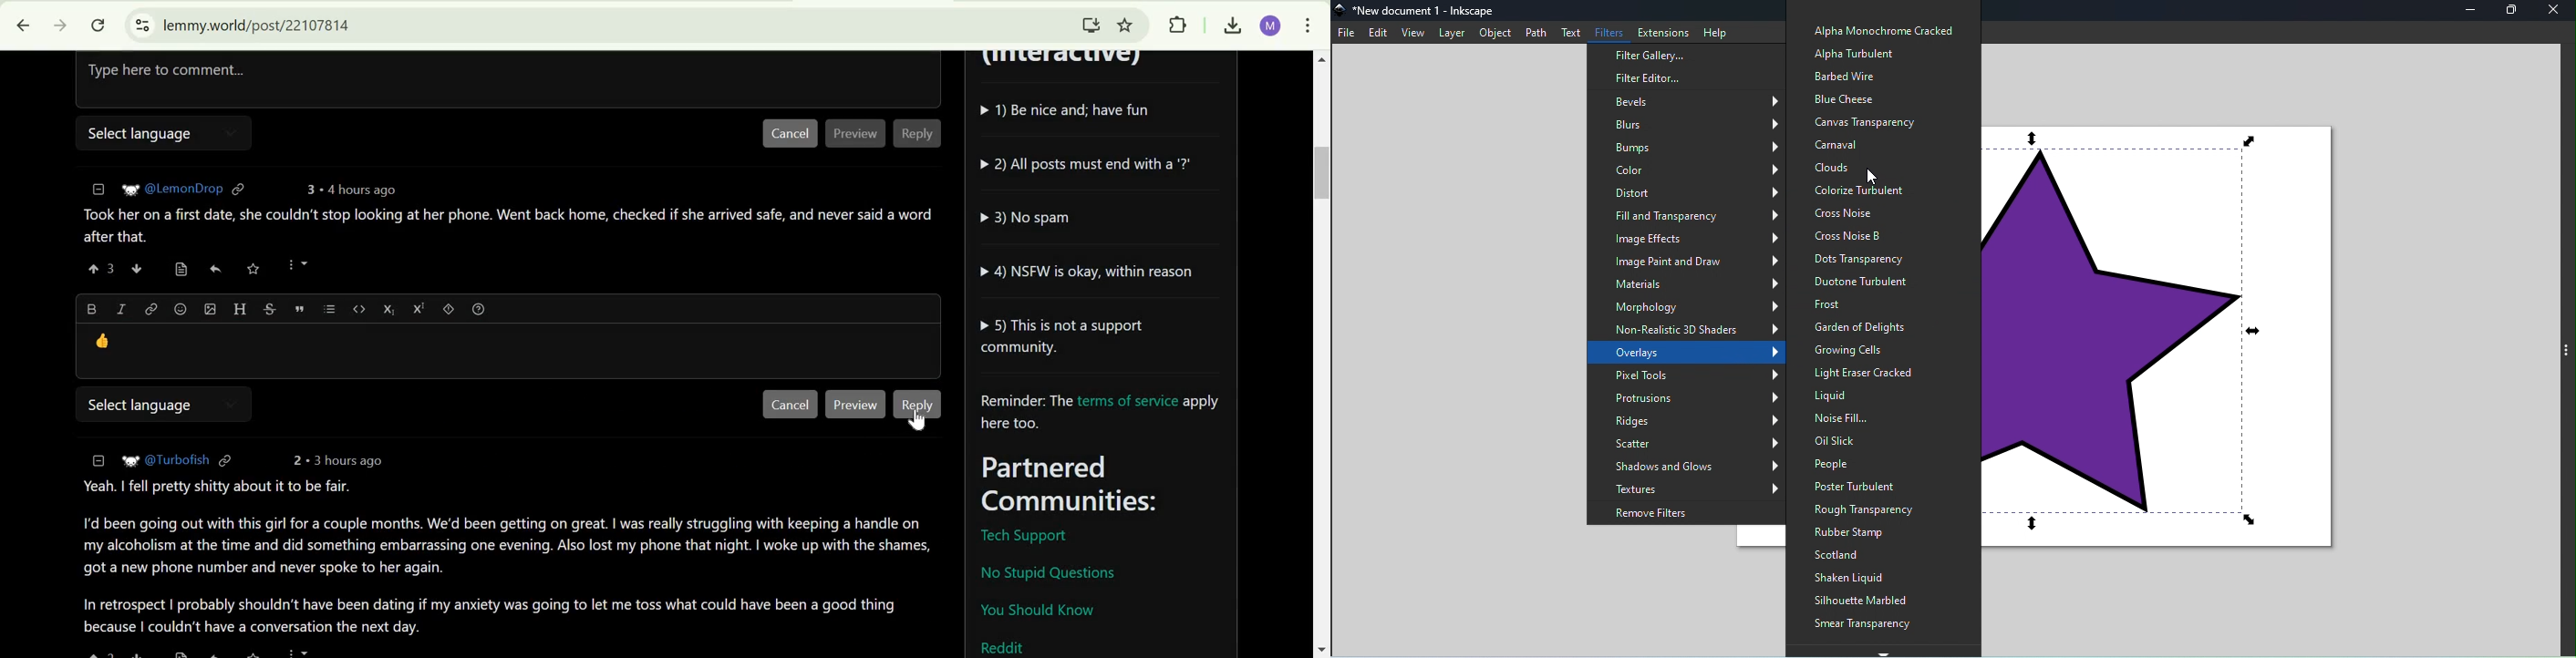  Describe the element at coordinates (1873, 173) in the screenshot. I see `Cursor` at that location.